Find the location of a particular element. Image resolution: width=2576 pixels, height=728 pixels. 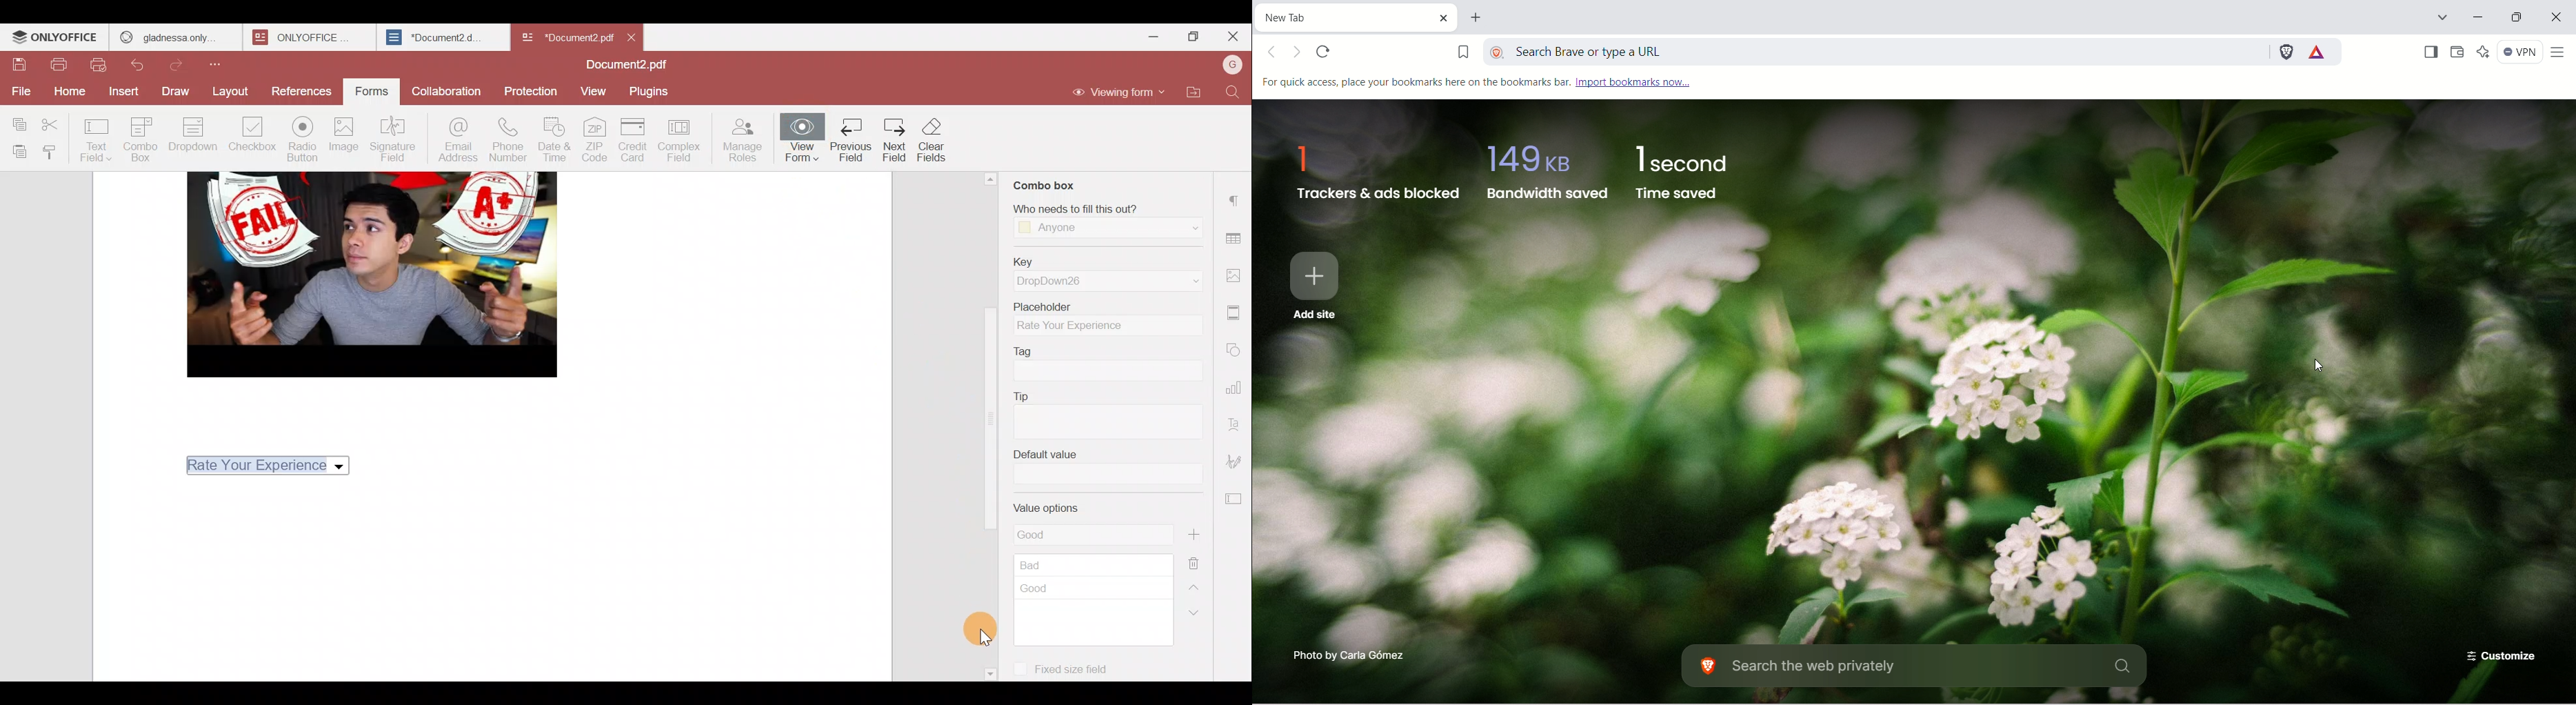

Close is located at coordinates (634, 35).